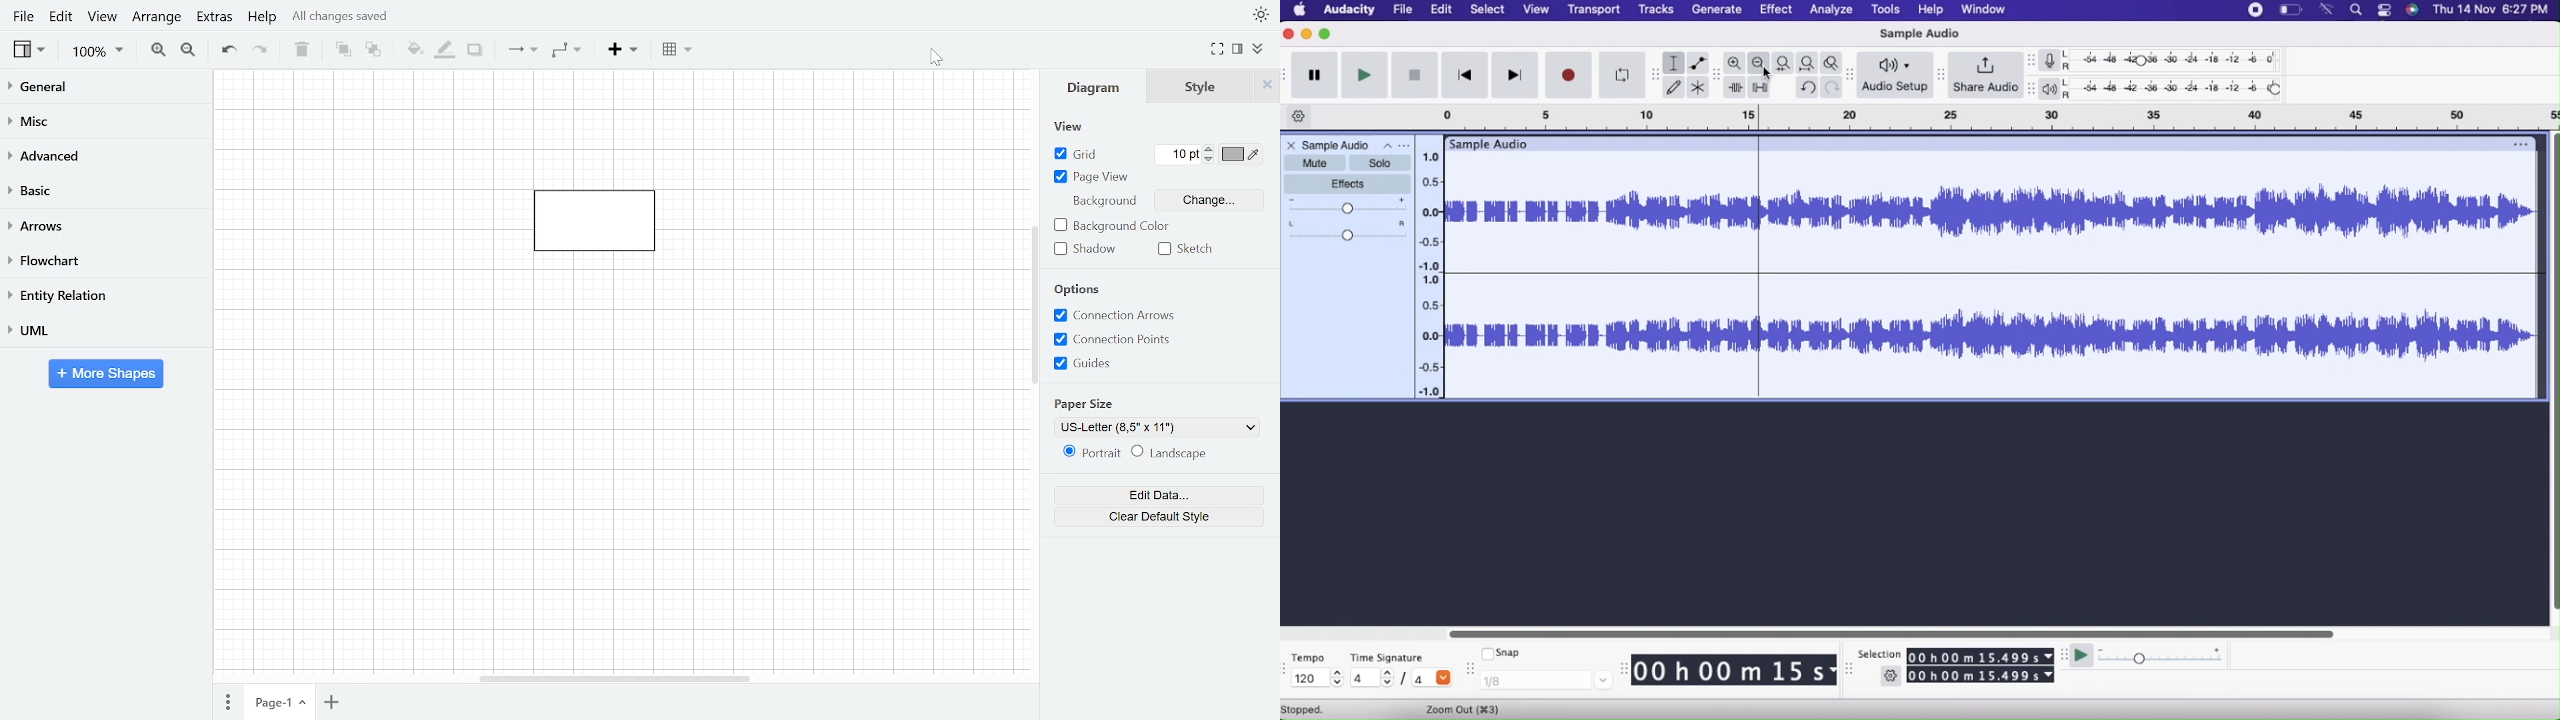 Image resolution: width=2576 pixels, height=728 pixels. Describe the element at coordinates (414, 52) in the screenshot. I see `Fill color` at that location.